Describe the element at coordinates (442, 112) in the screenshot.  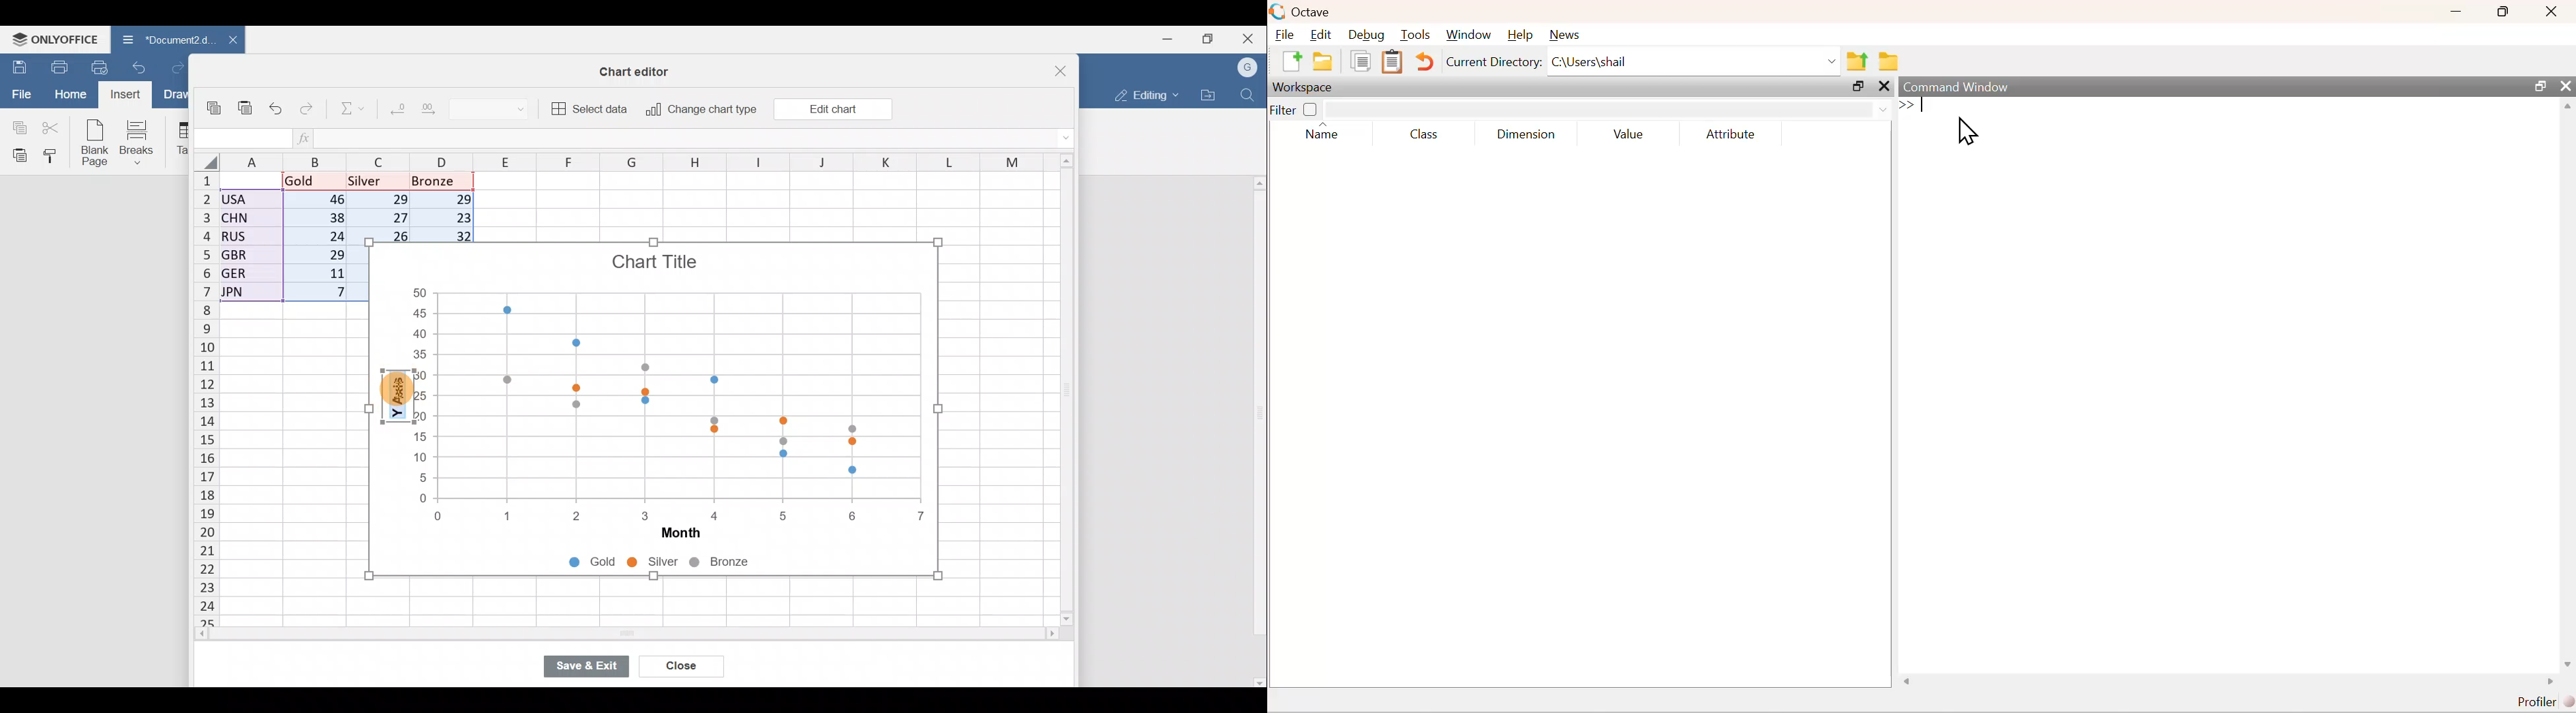
I see `Increase decimal` at that location.